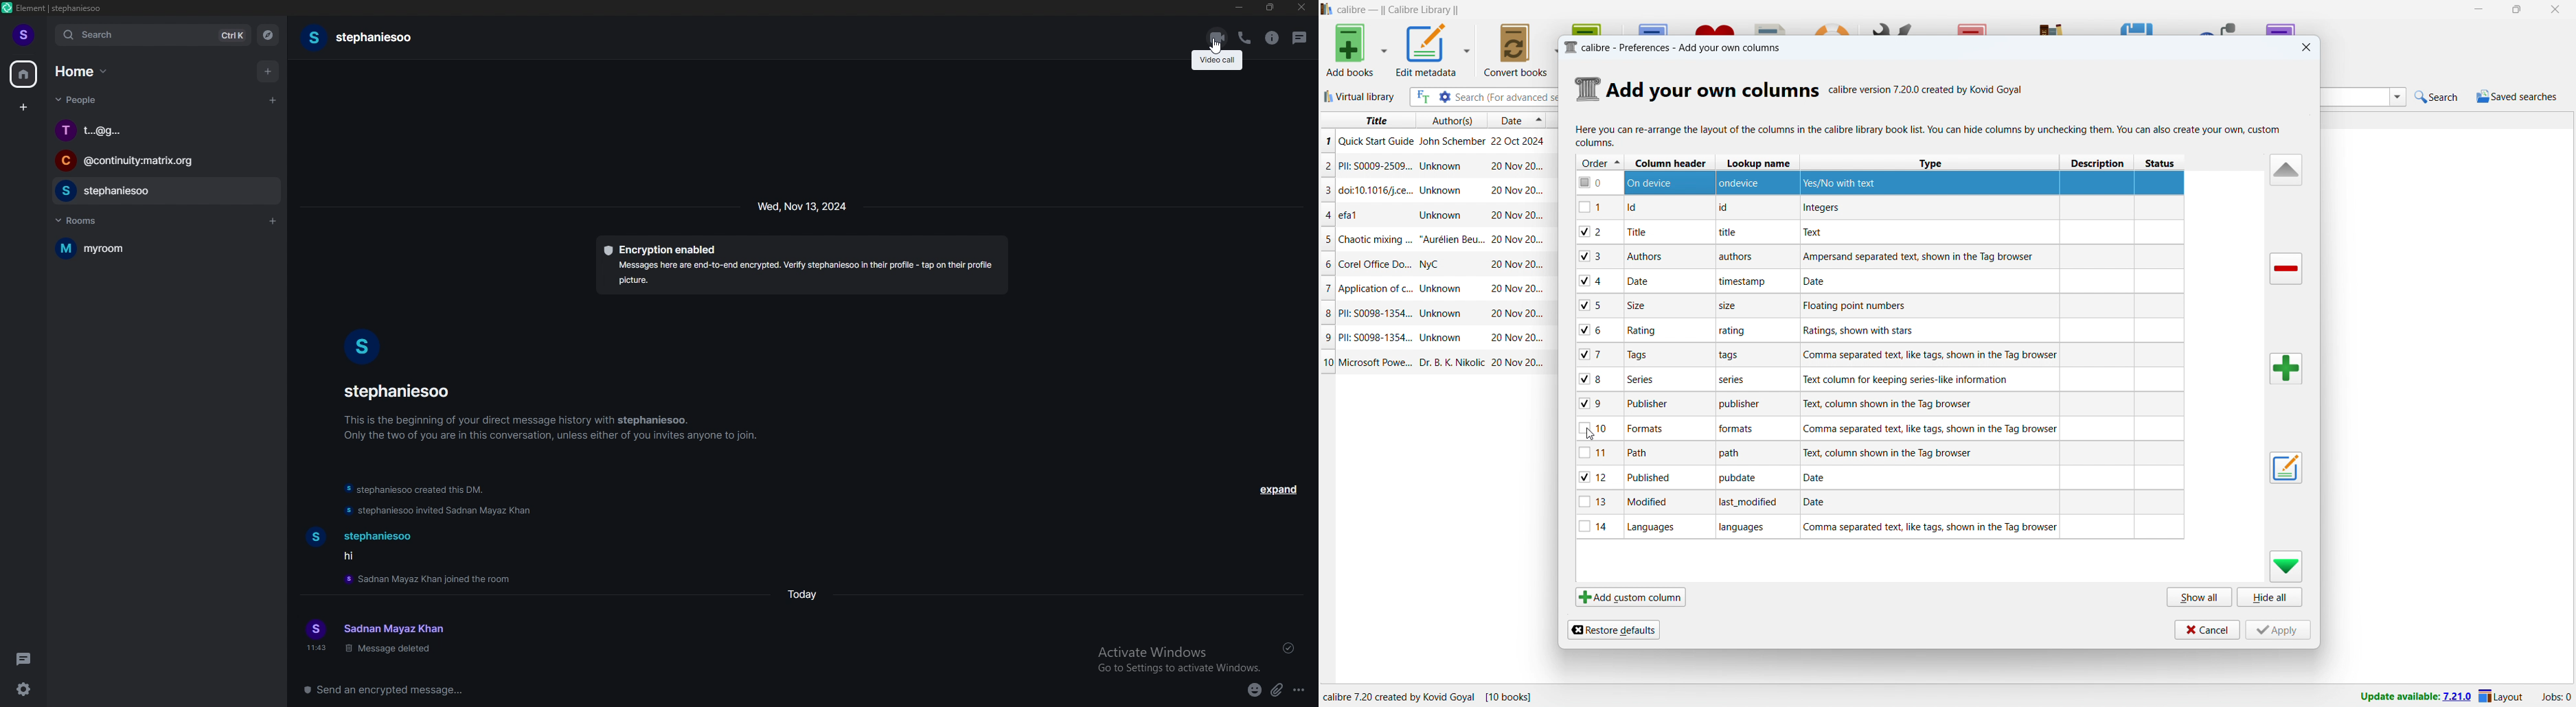  What do you see at coordinates (1219, 38) in the screenshot?
I see `video call` at bounding box center [1219, 38].